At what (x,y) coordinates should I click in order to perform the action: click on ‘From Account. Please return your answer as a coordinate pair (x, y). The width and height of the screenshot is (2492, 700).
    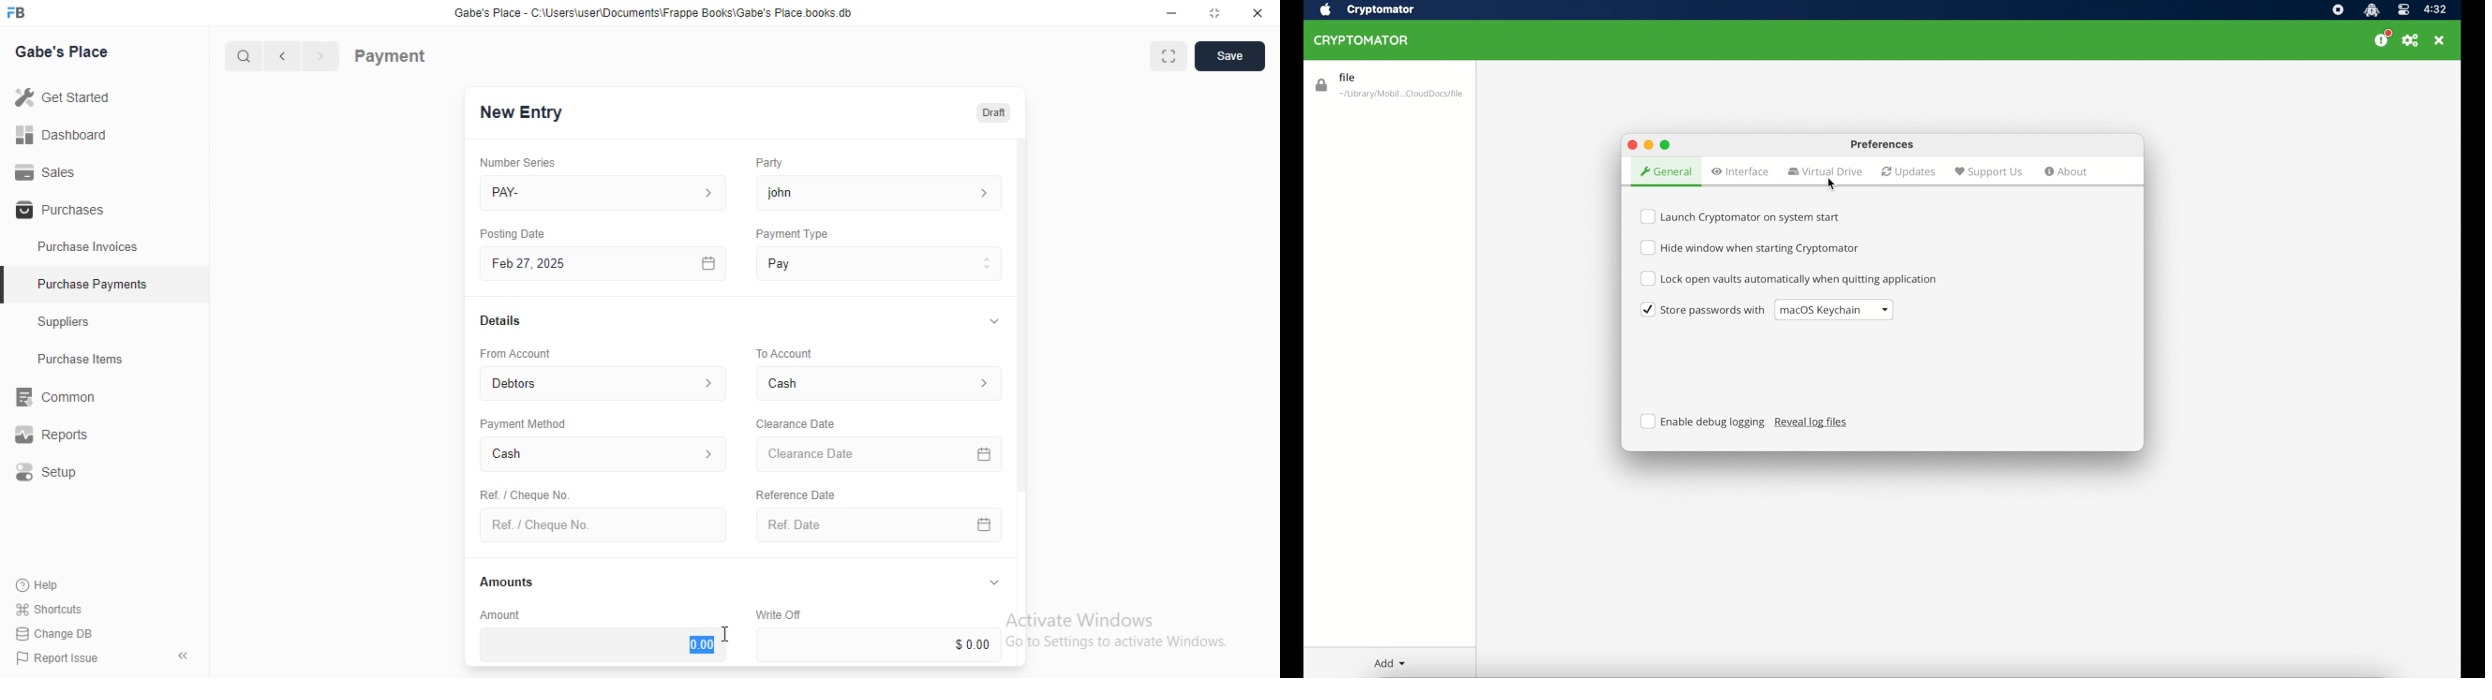
    Looking at the image, I should click on (514, 353).